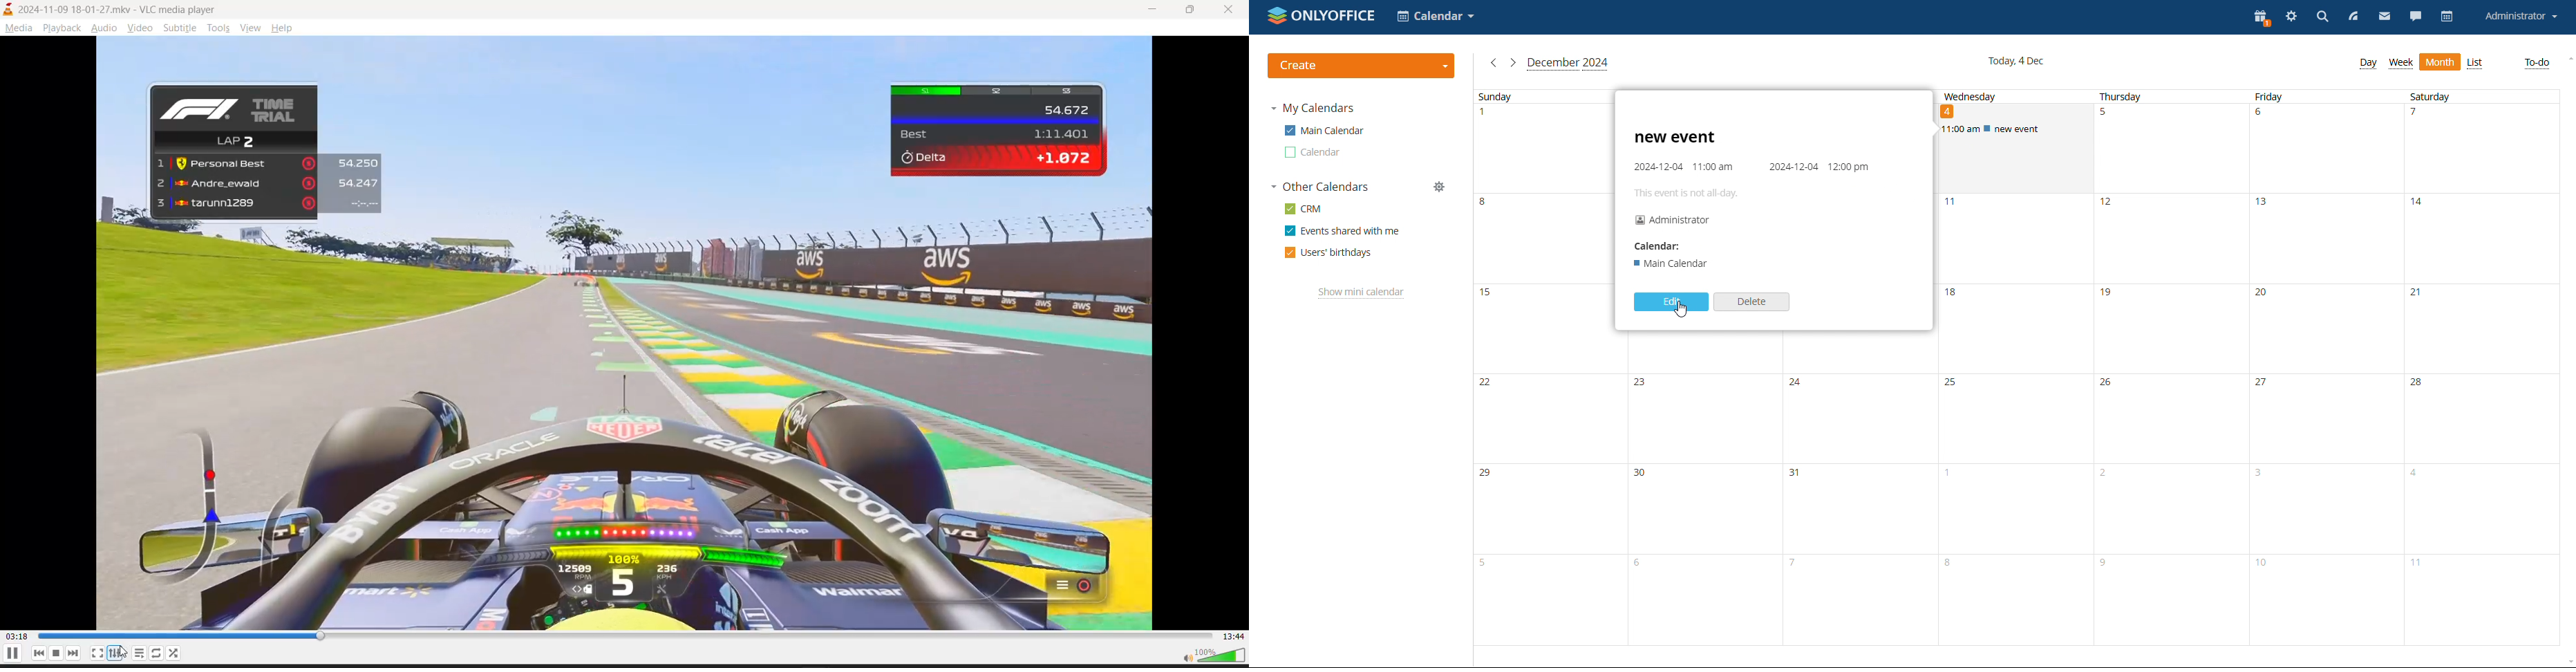  What do you see at coordinates (74, 653) in the screenshot?
I see `next` at bounding box center [74, 653].